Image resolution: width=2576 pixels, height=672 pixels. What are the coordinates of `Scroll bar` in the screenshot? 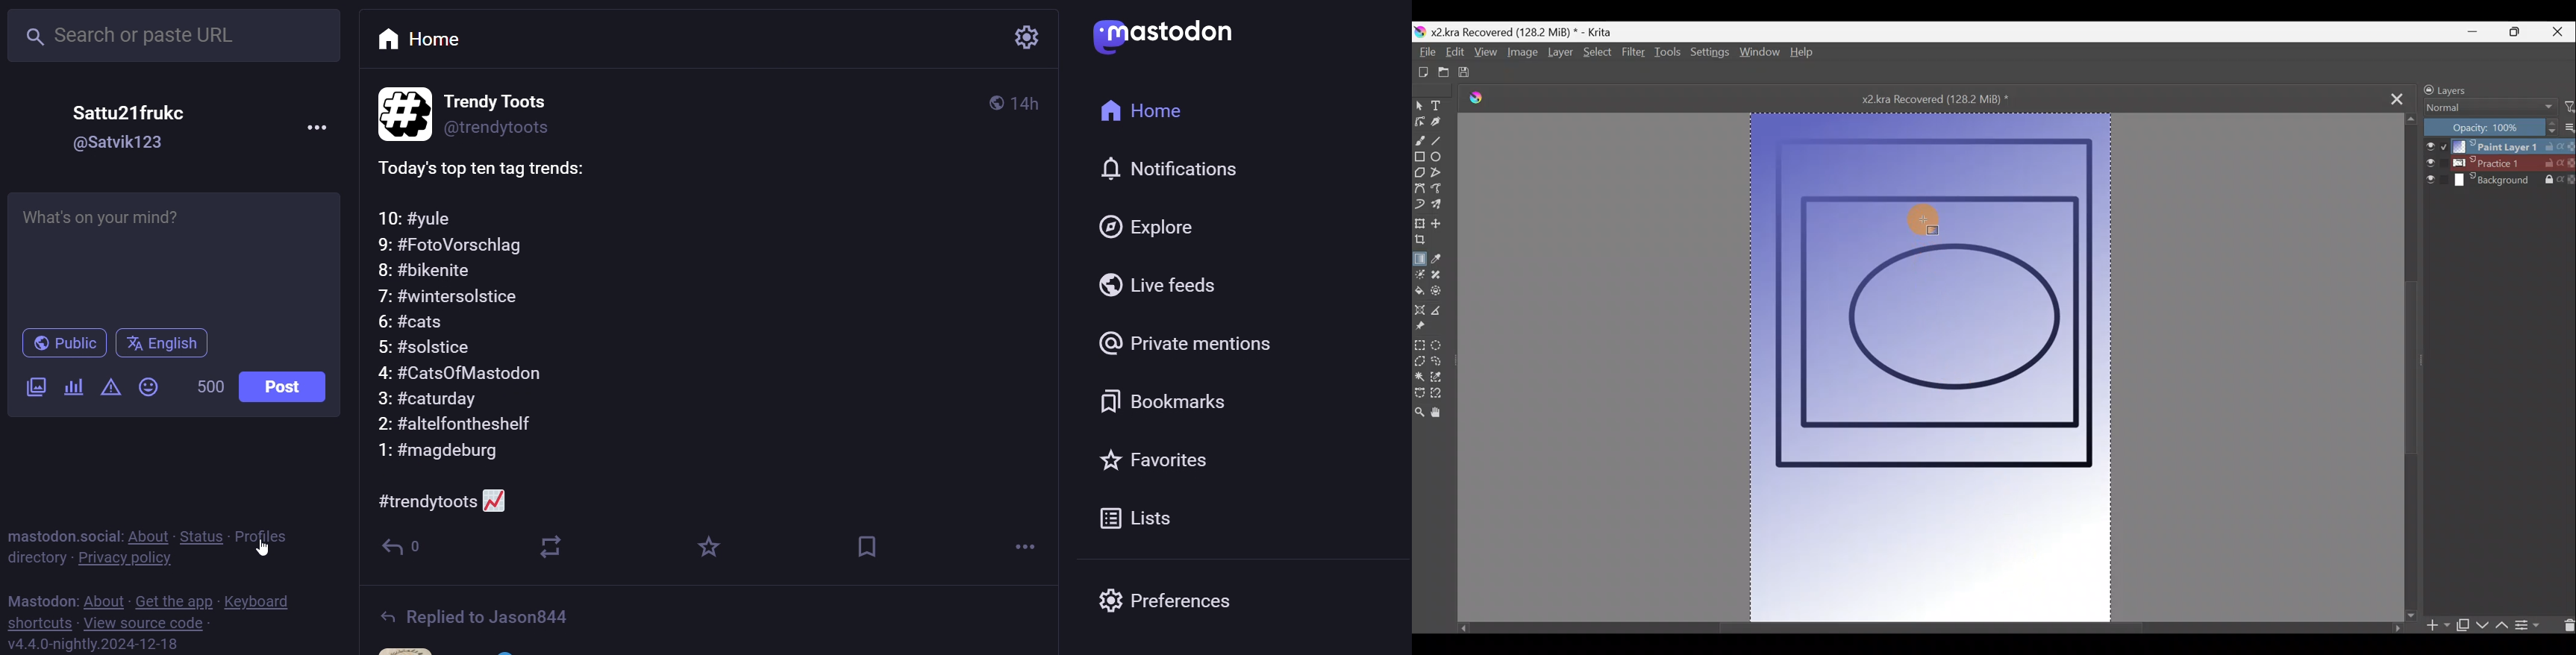 It's located at (2412, 366).